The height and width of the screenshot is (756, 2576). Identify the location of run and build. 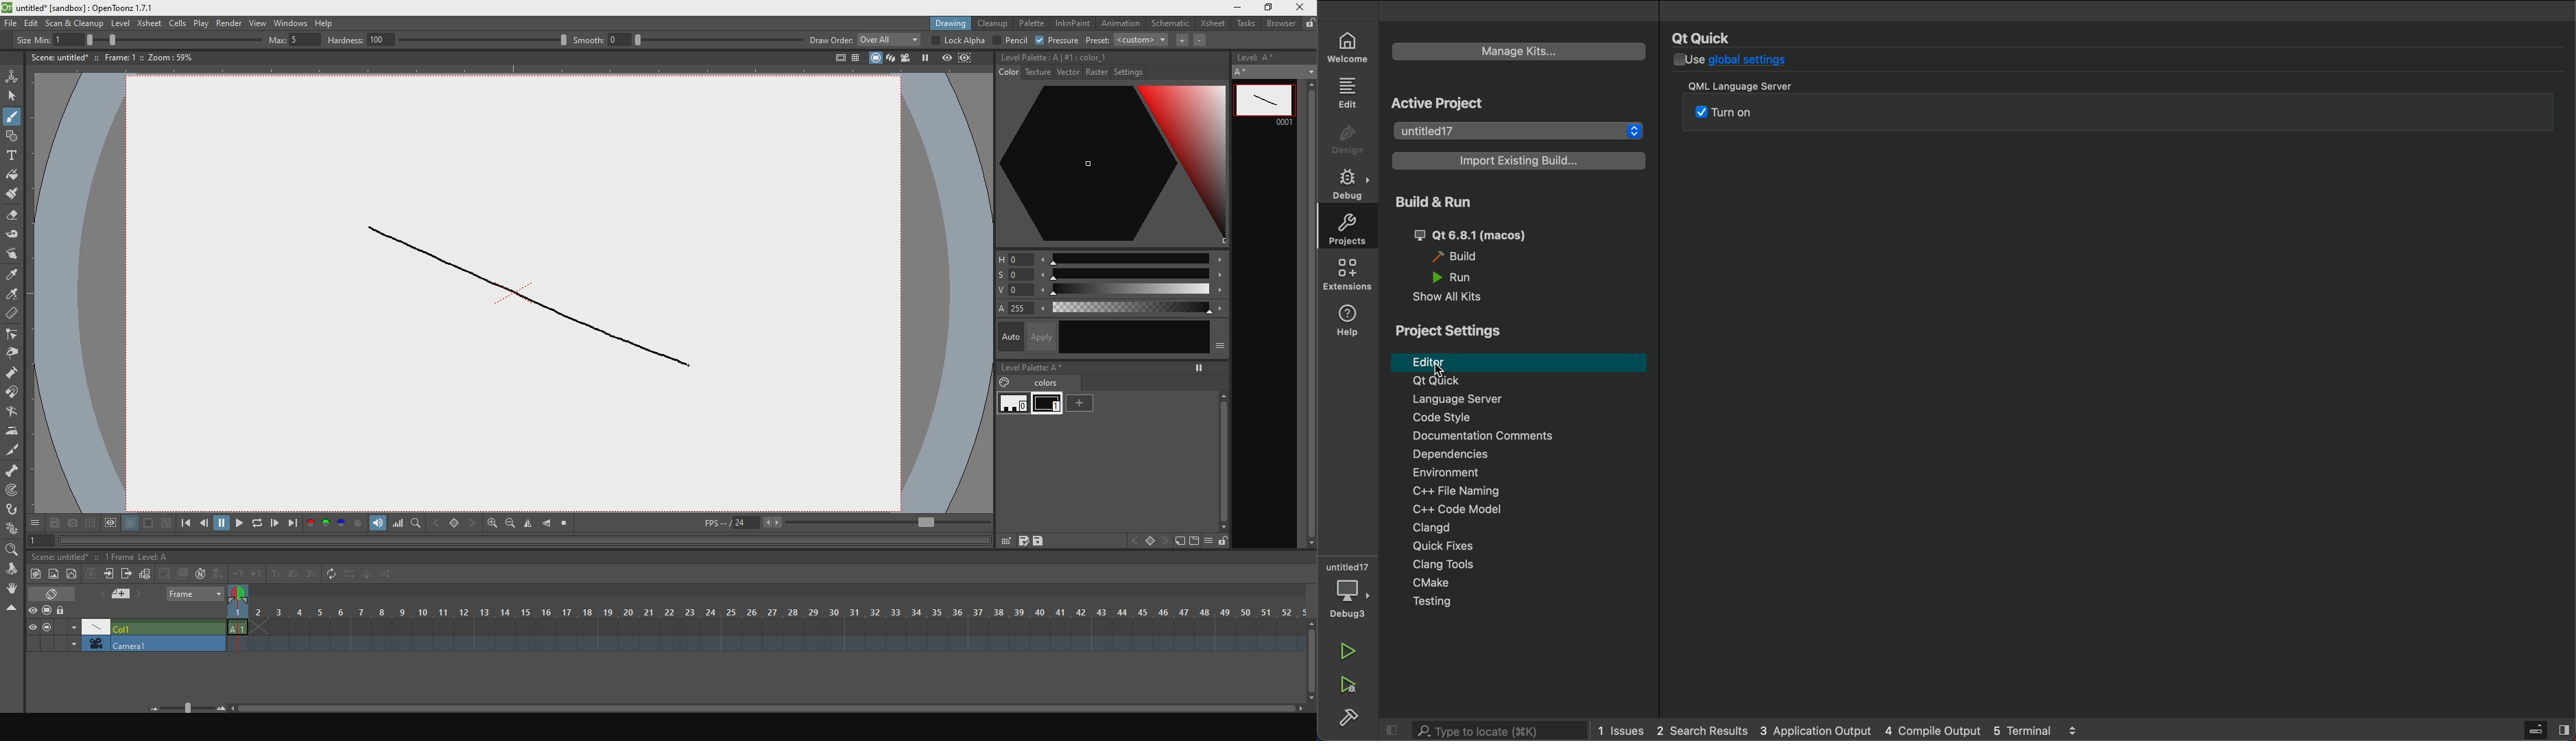
(1351, 686).